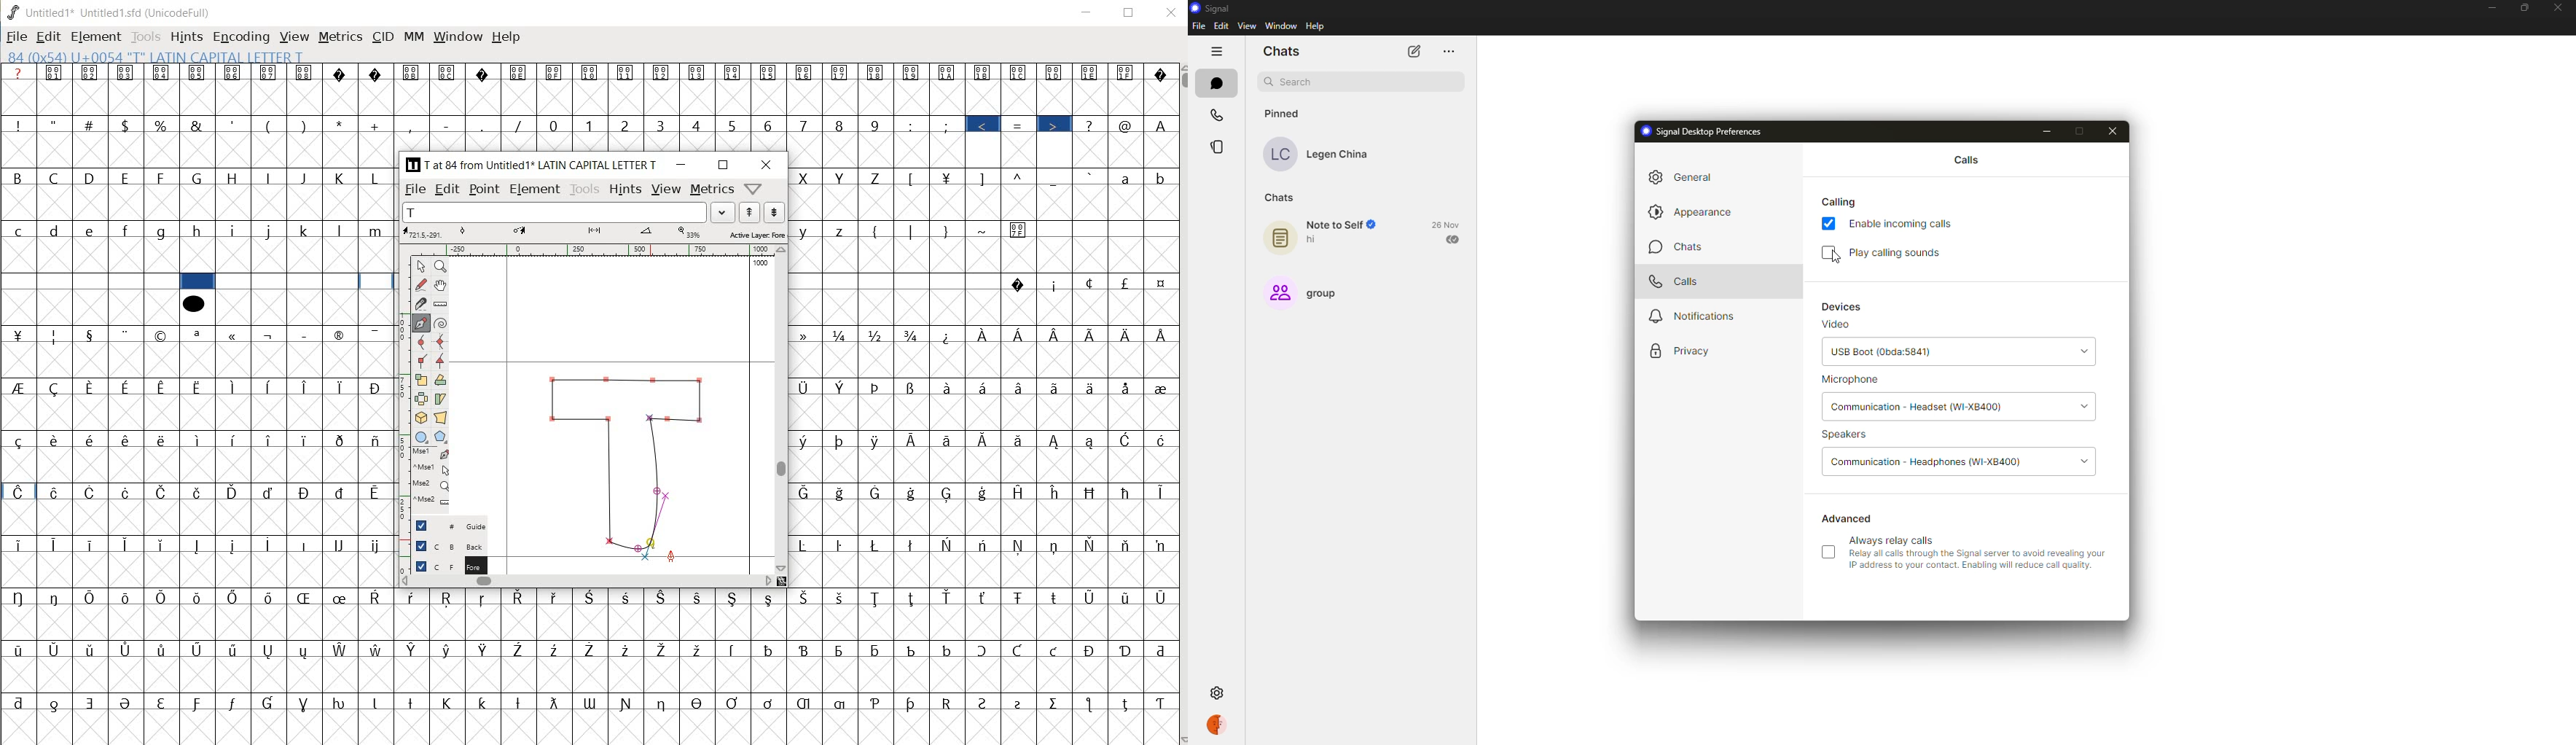  What do you see at coordinates (912, 72) in the screenshot?
I see `Symbol` at bounding box center [912, 72].